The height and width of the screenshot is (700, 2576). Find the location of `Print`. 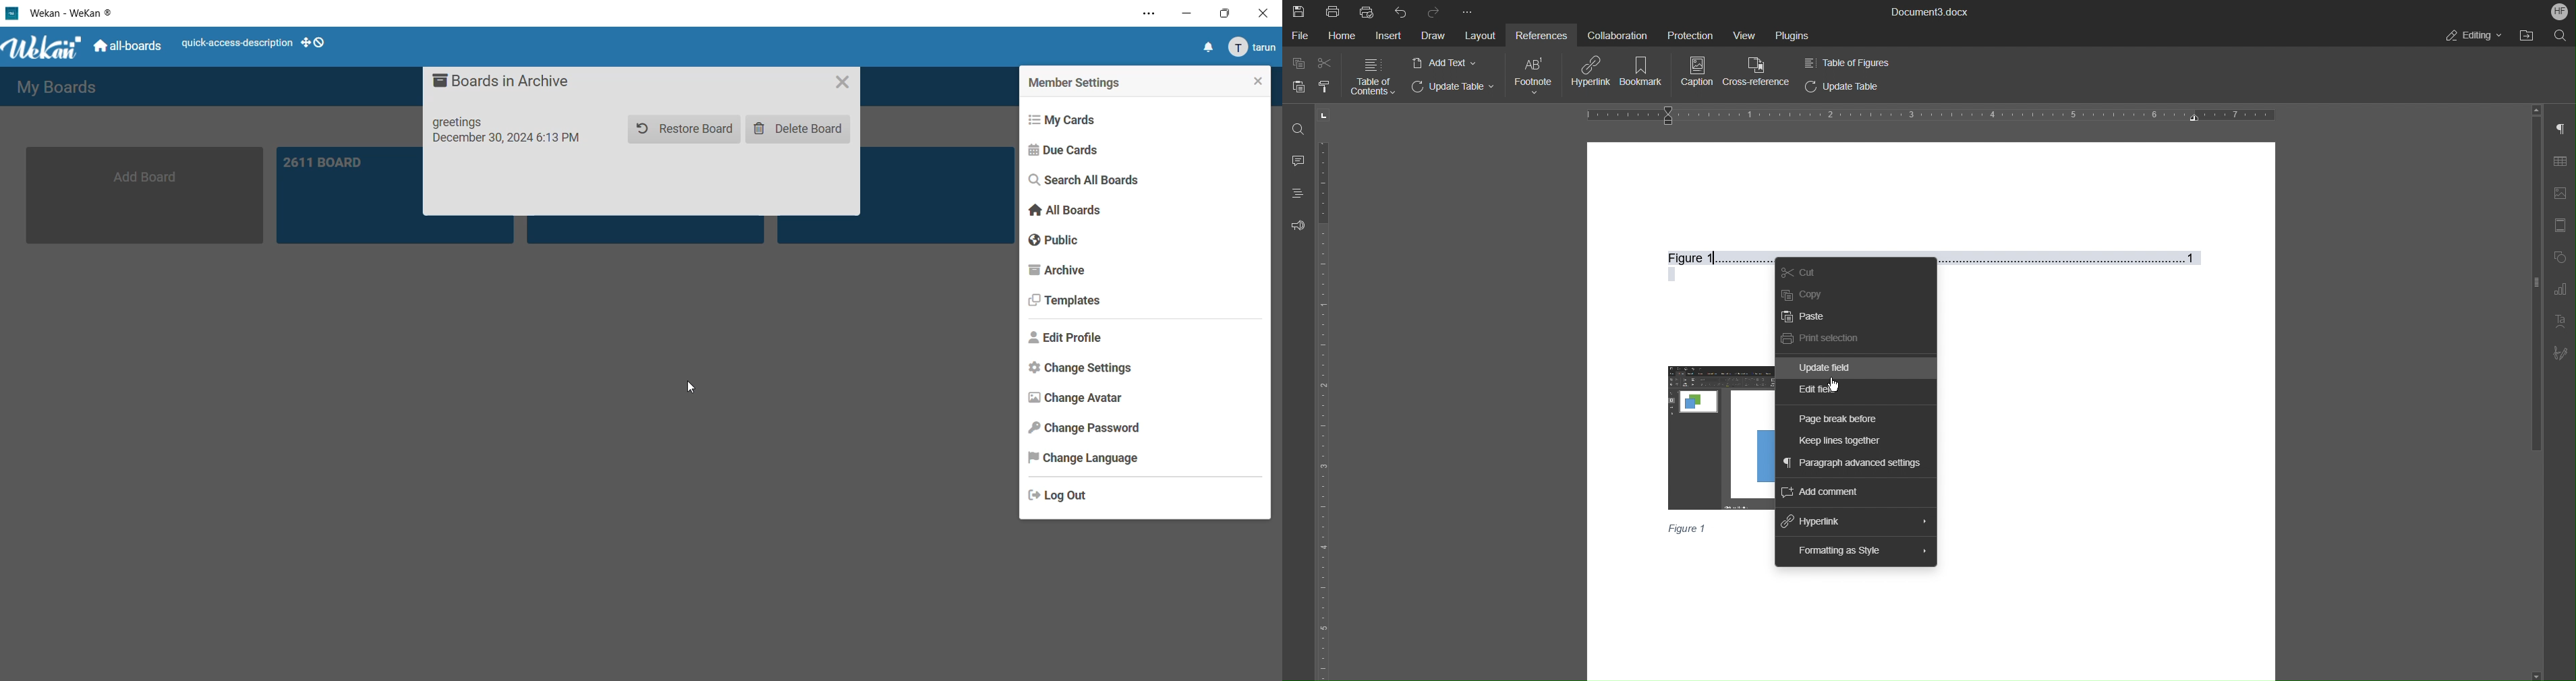

Print is located at coordinates (1334, 11).